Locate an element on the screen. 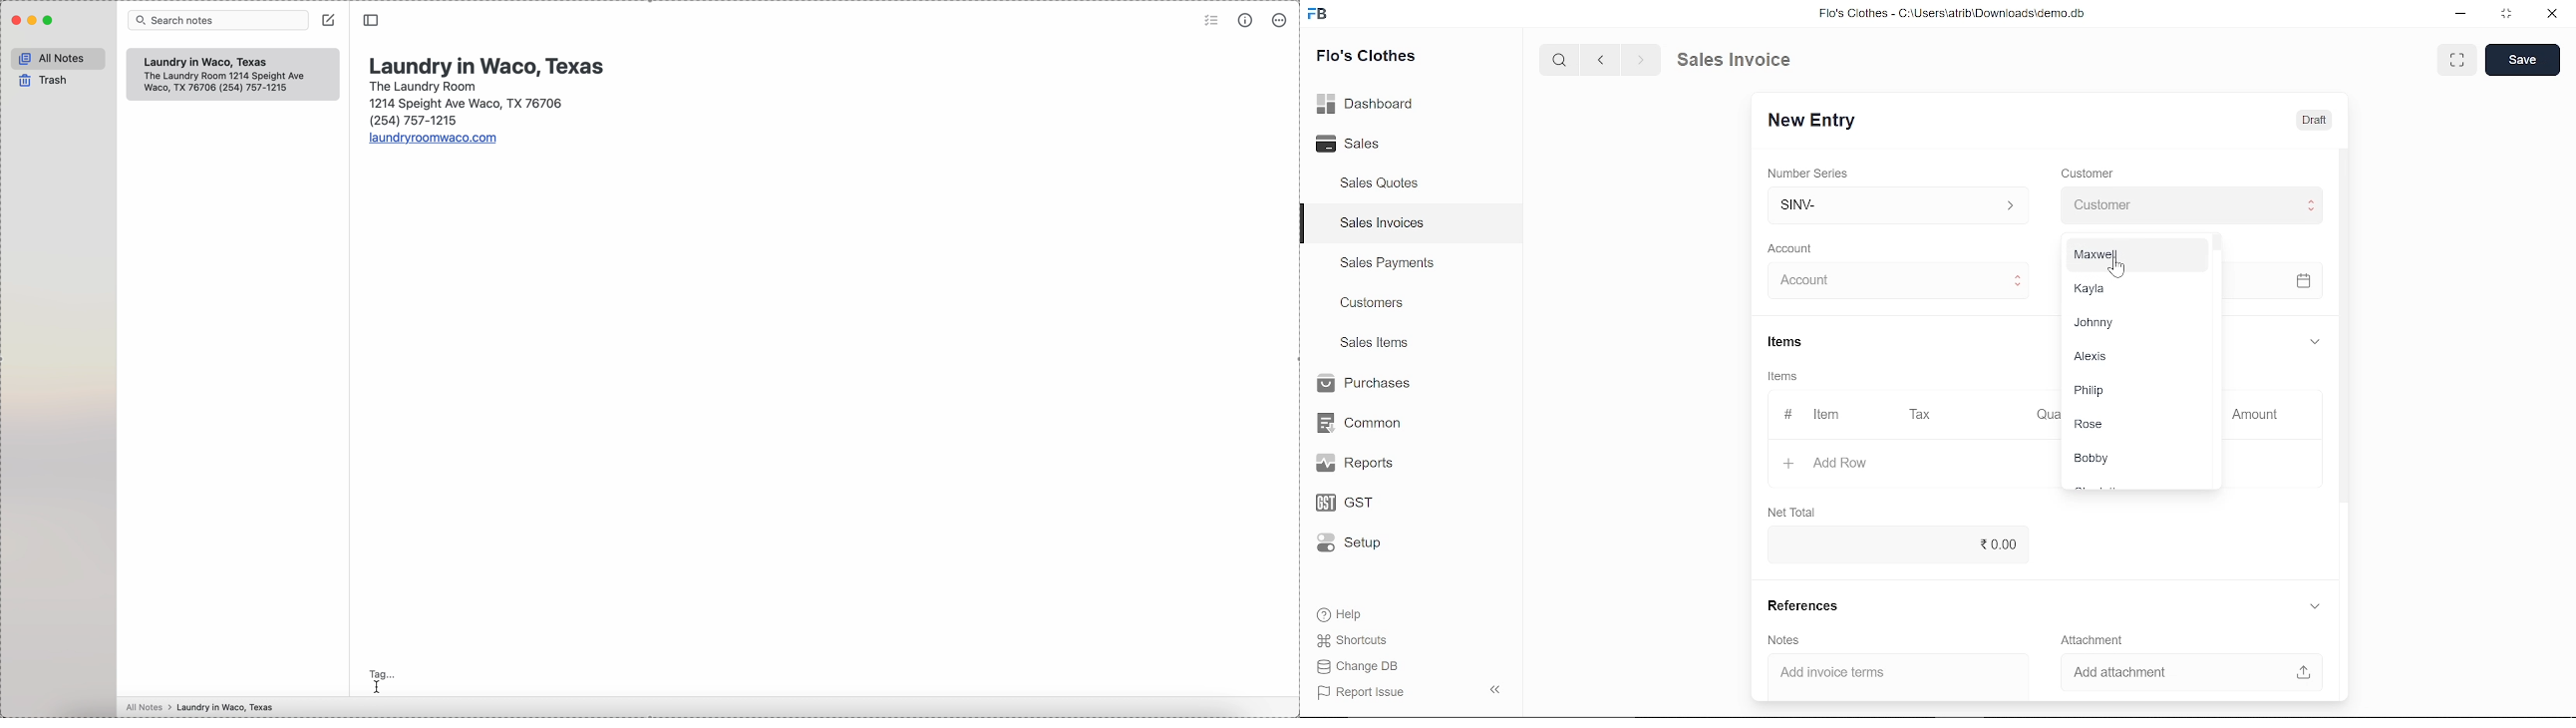 The width and height of the screenshot is (2576, 728). Sales is located at coordinates (1370, 145).